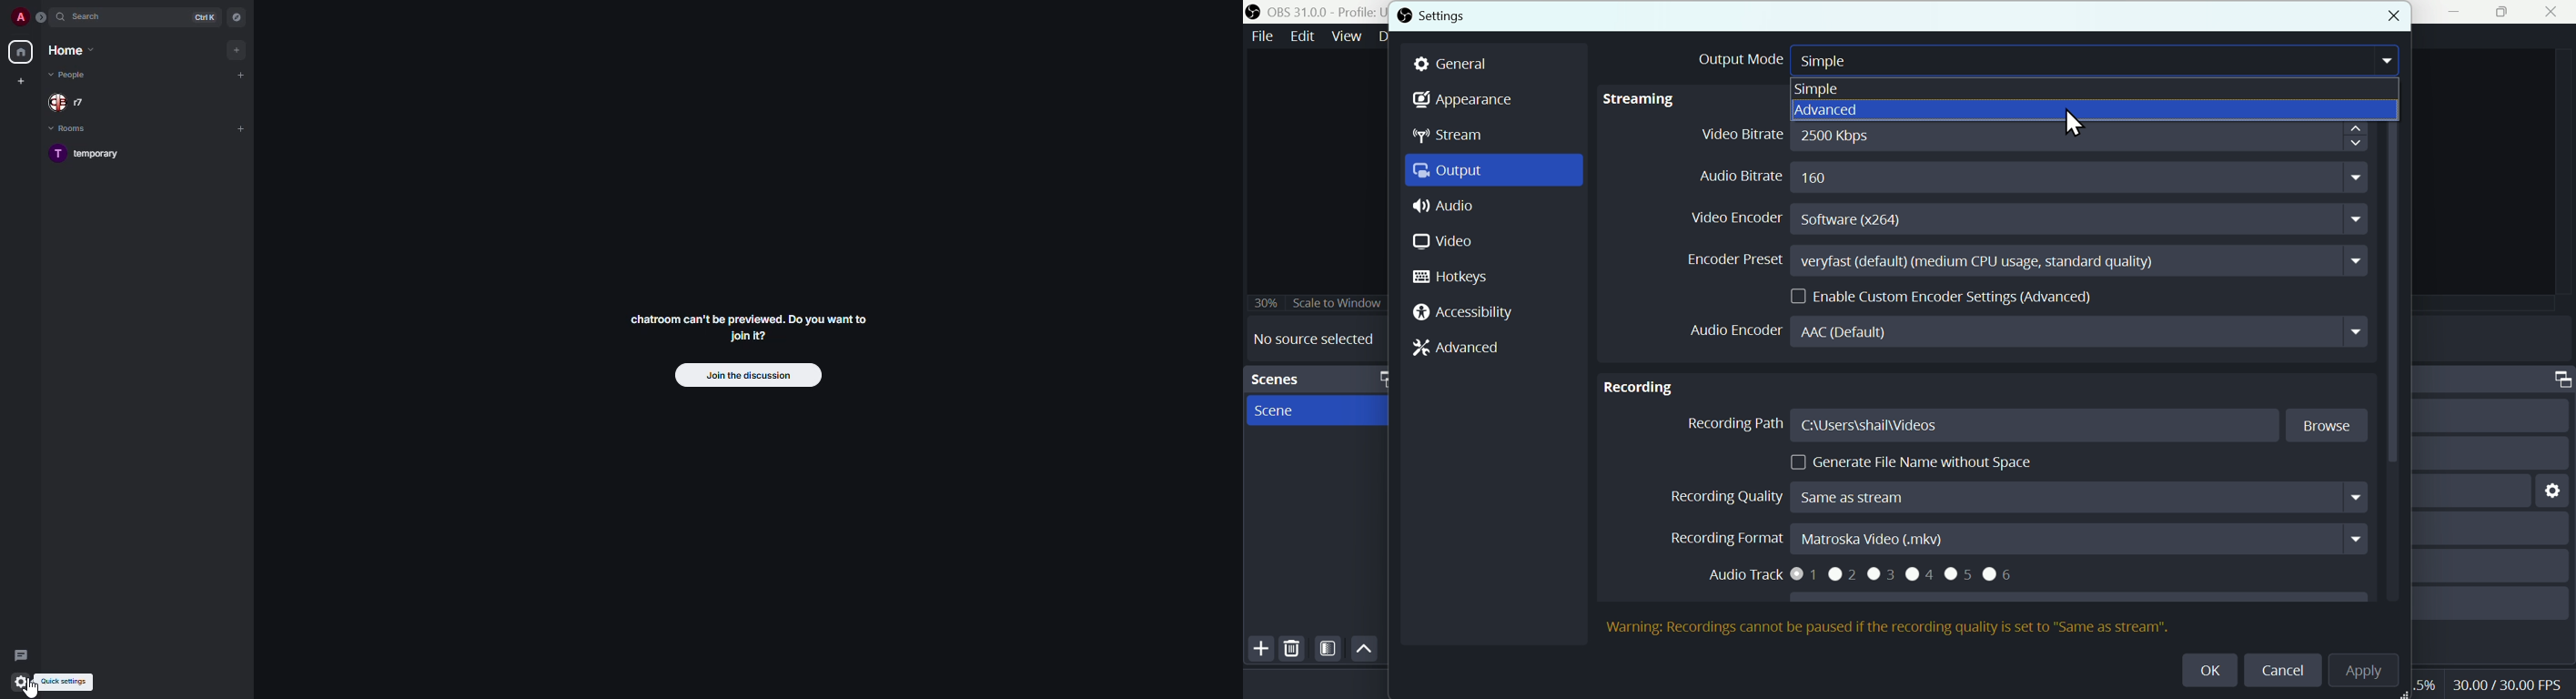 The width and height of the screenshot is (2576, 700). Describe the element at coordinates (22, 653) in the screenshot. I see `threads` at that location.